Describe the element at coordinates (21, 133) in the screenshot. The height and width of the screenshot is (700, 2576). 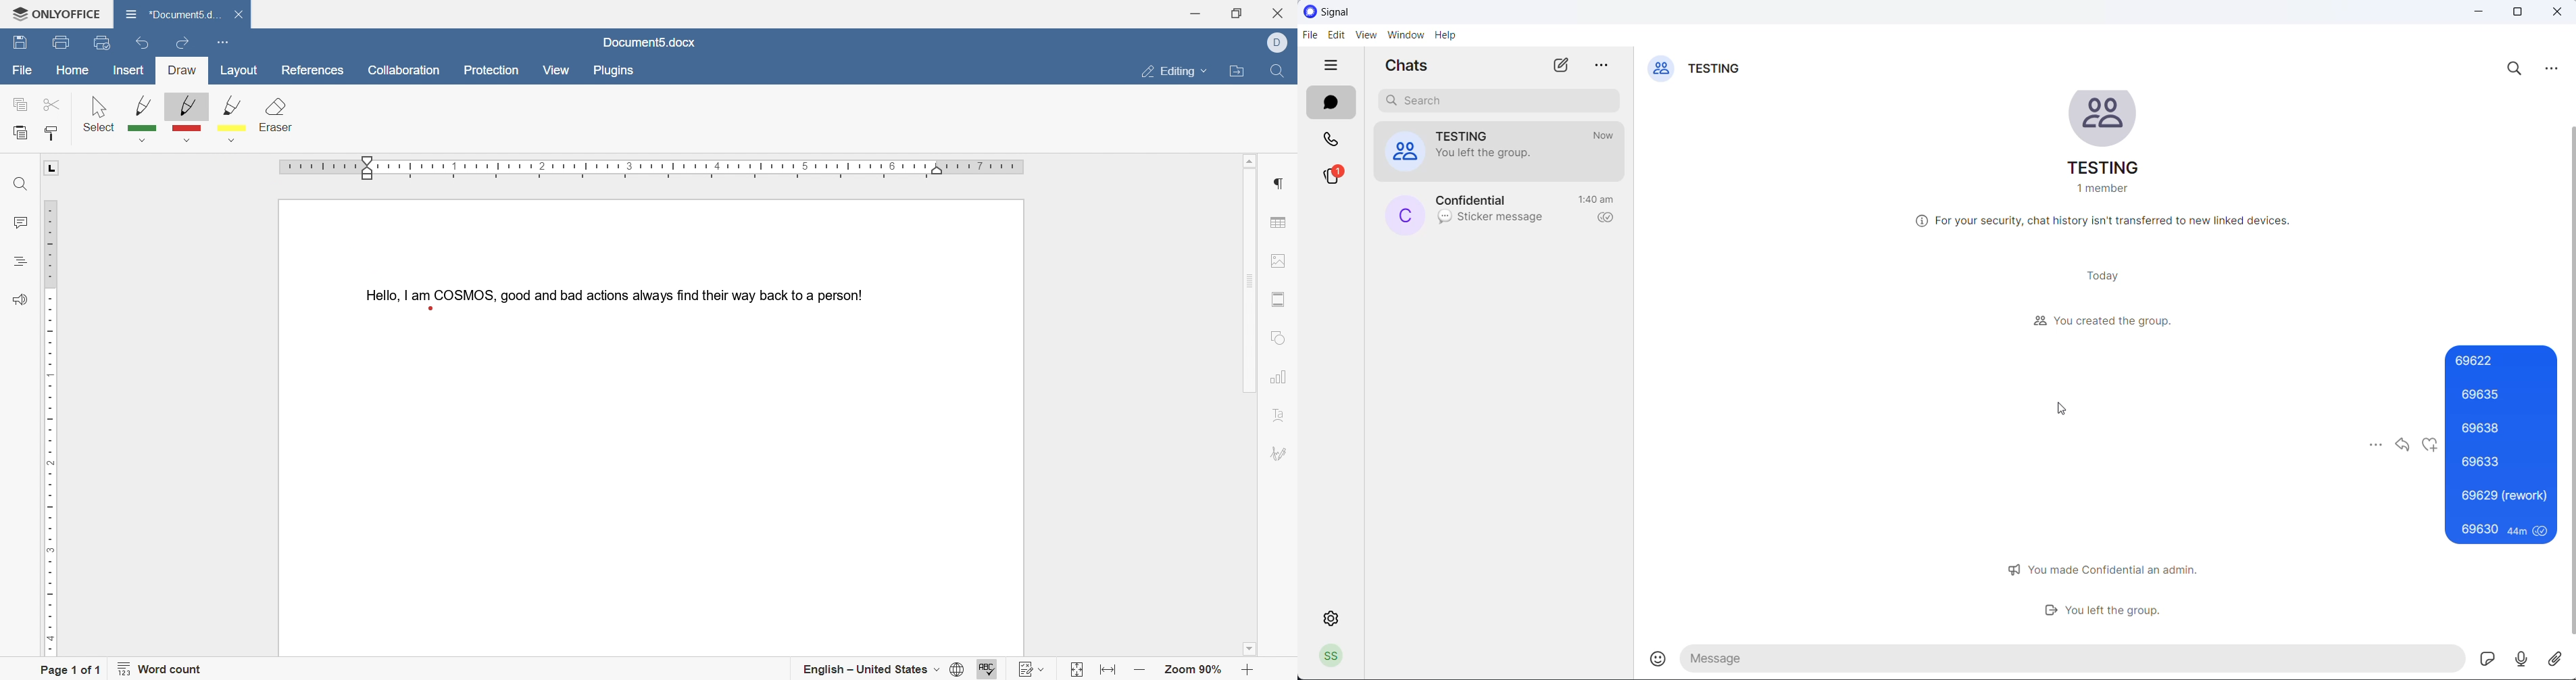
I see `paste` at that location.